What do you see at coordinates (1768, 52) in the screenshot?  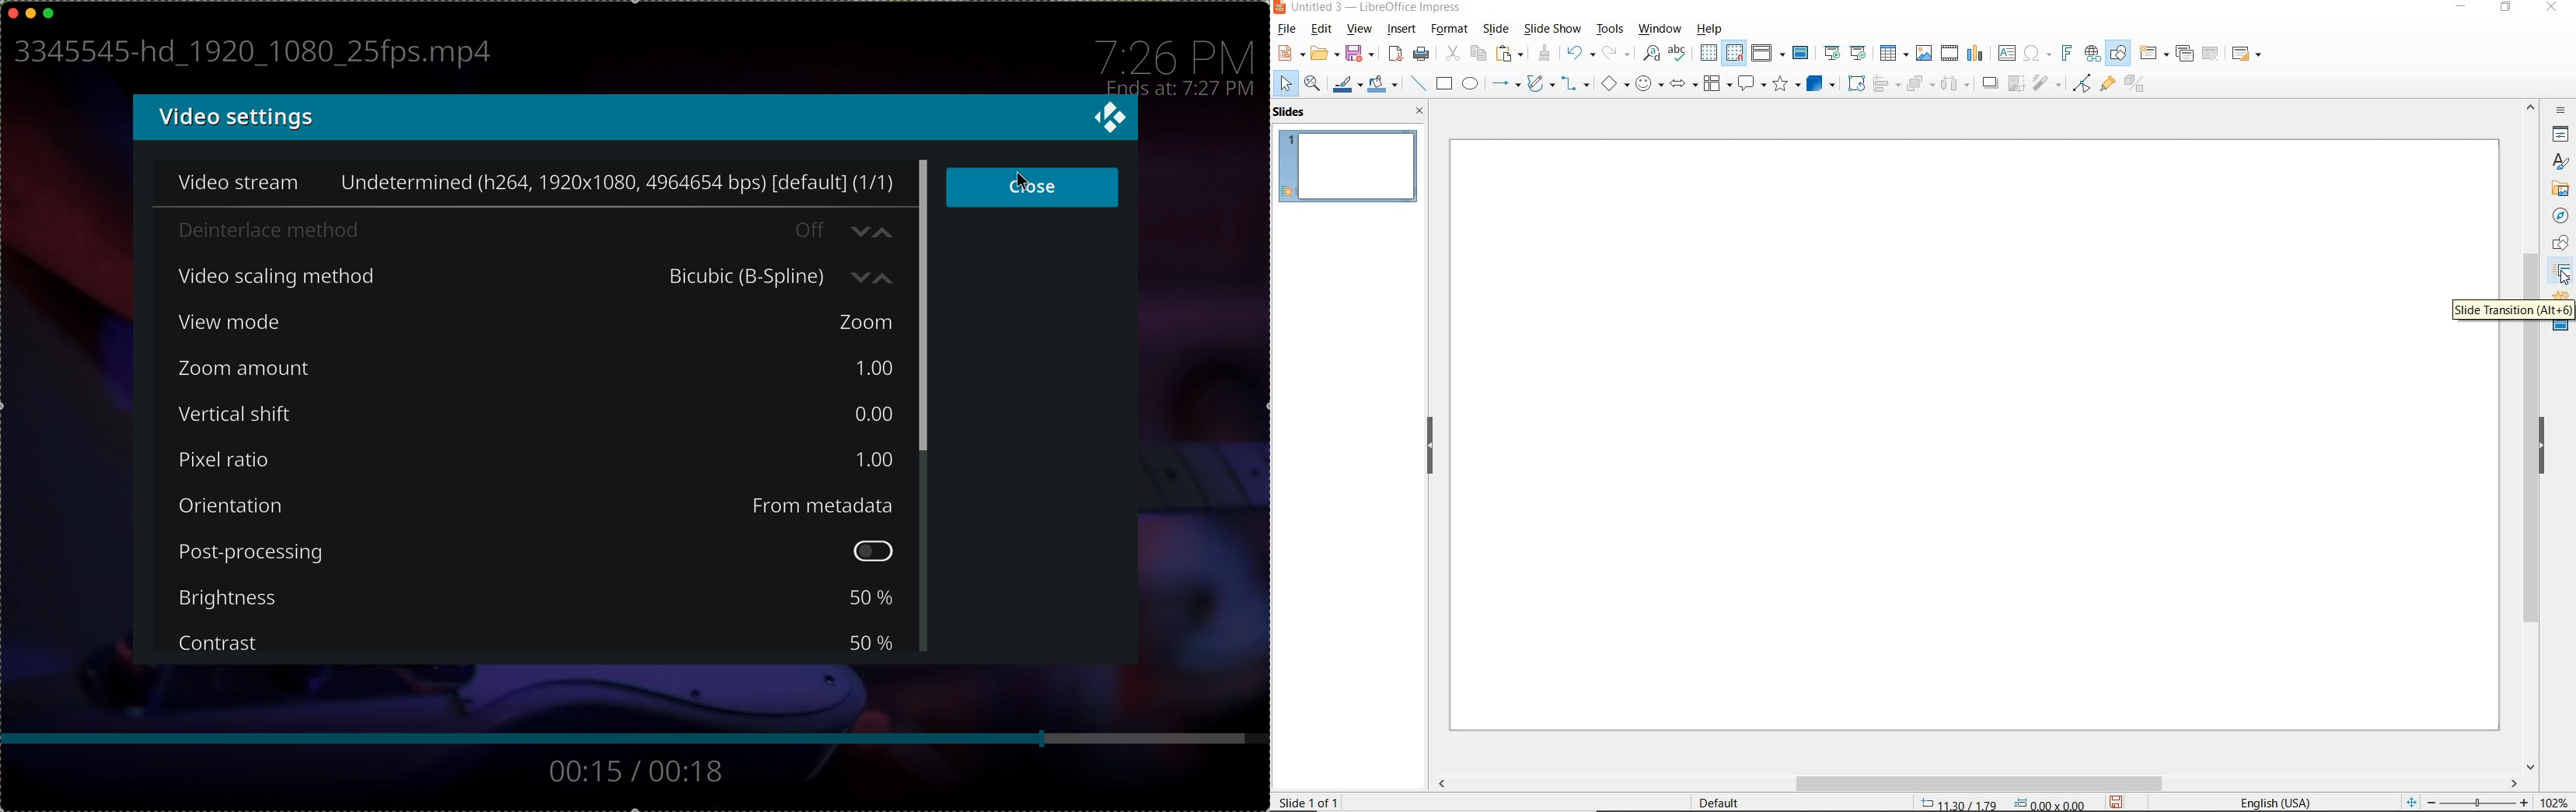 I see `DISPLAY VIEWS` at bounding box center [1768, 52].